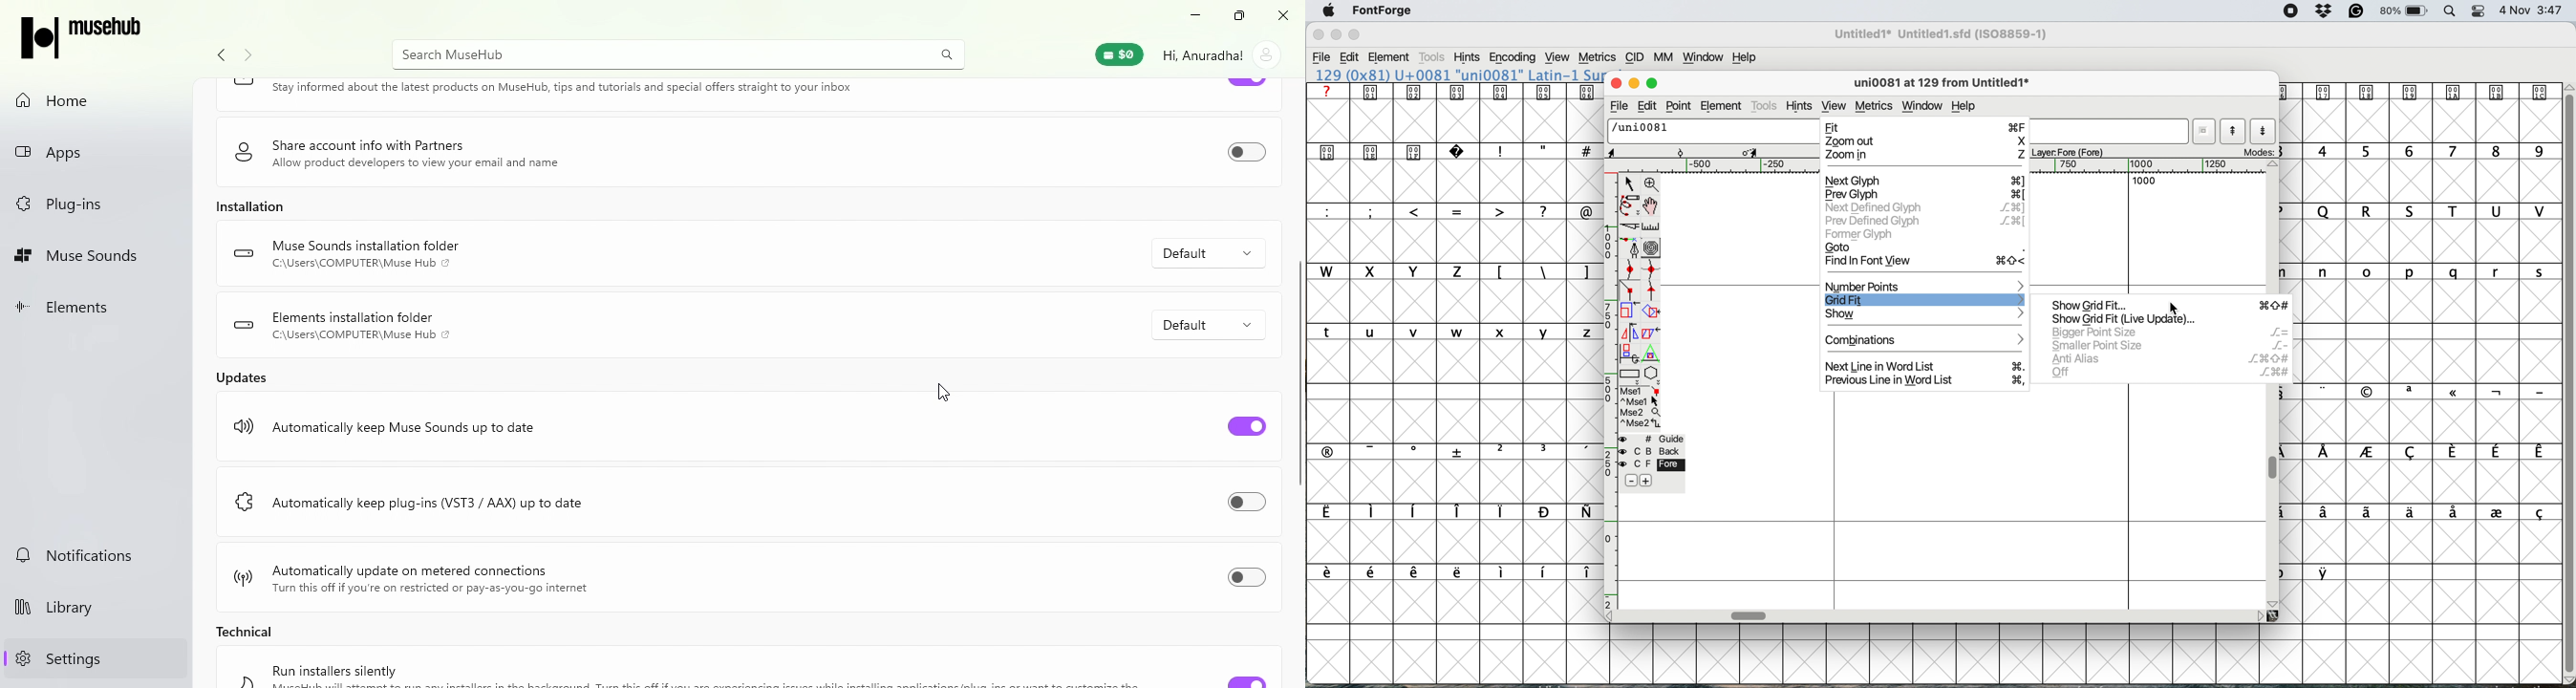  What do you see at coordinates (1192, 19) in the screenshot?
I see `Minimize` at bounding box center [1192, 19].